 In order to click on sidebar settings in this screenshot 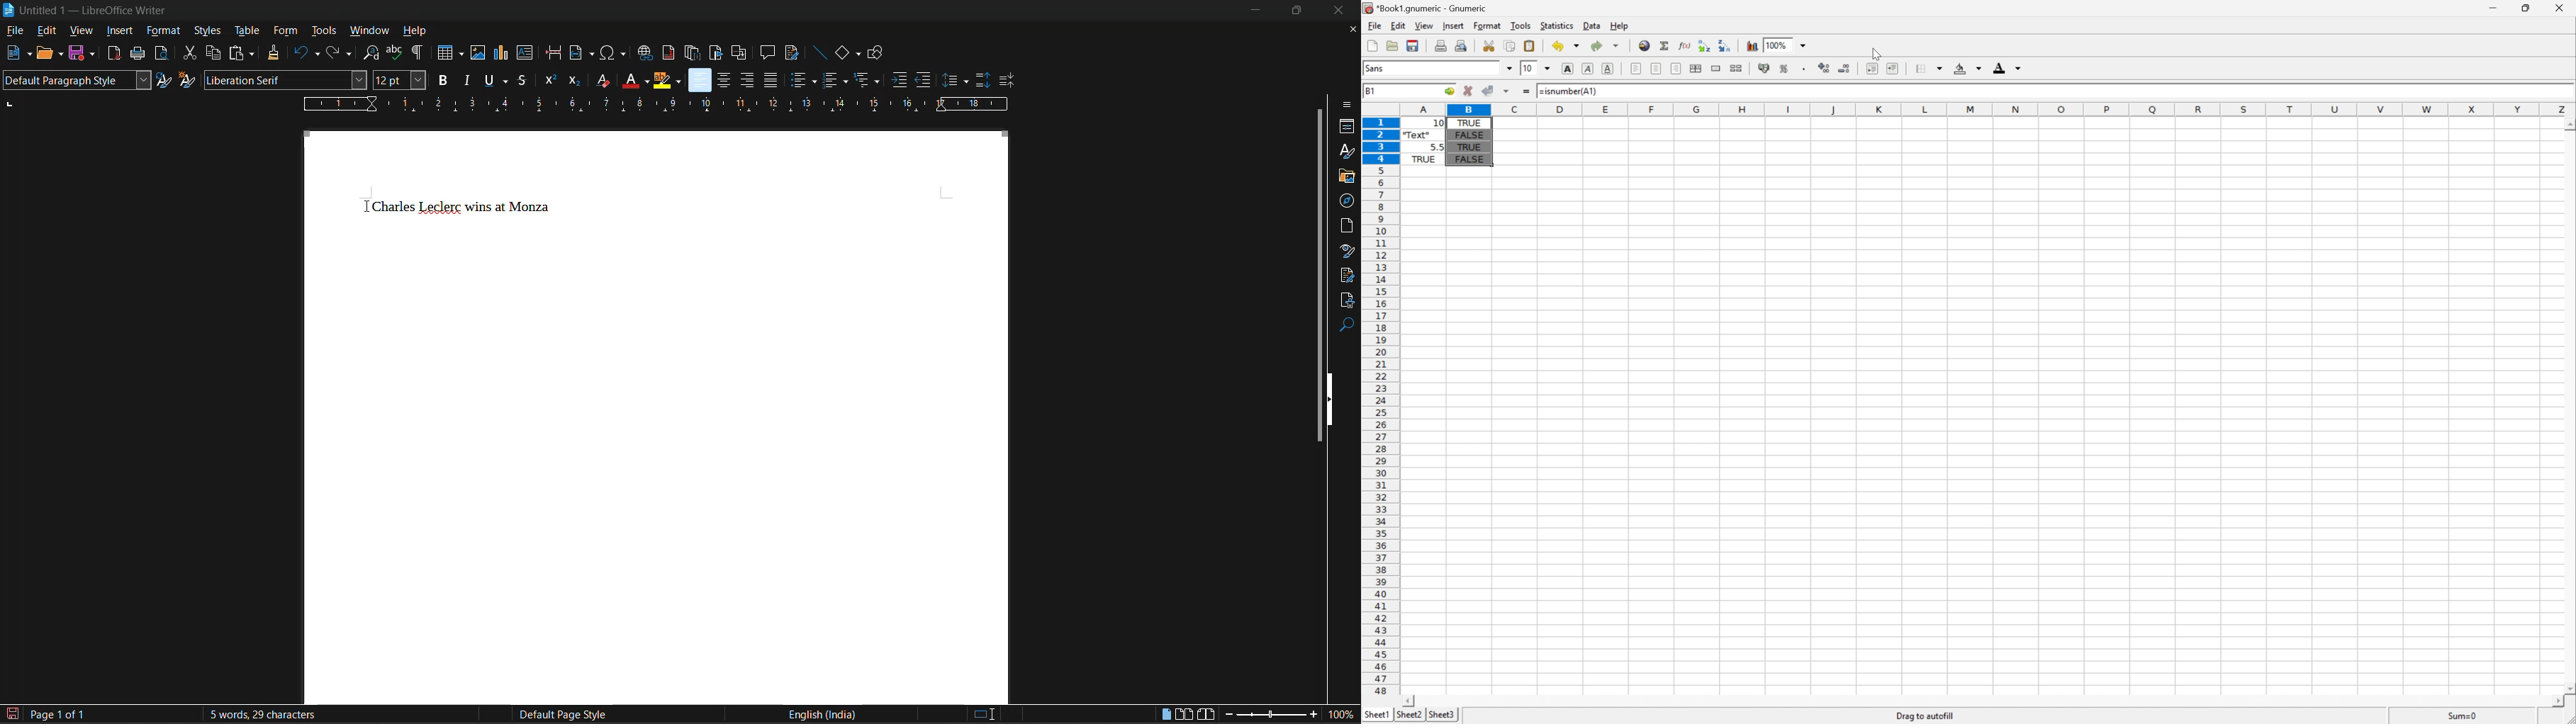, I will do `click(1348, 104)`.